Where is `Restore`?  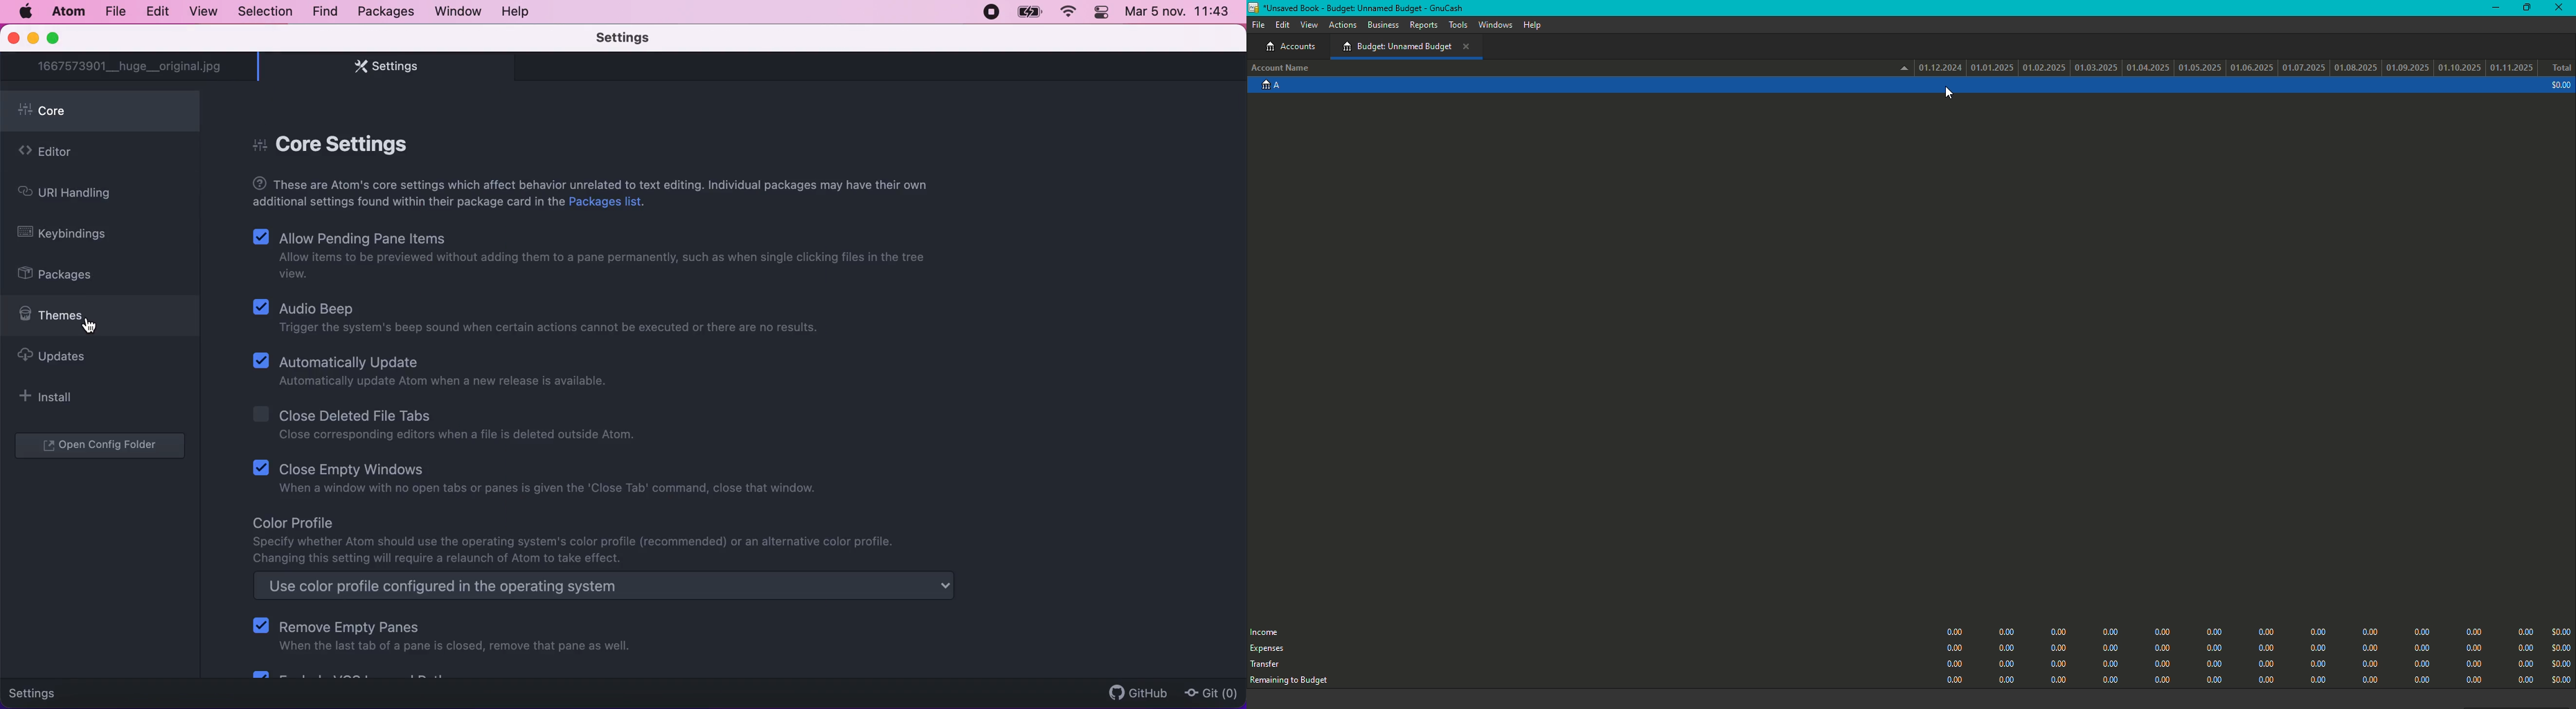 Restore is located at coordinates (2525, 8).